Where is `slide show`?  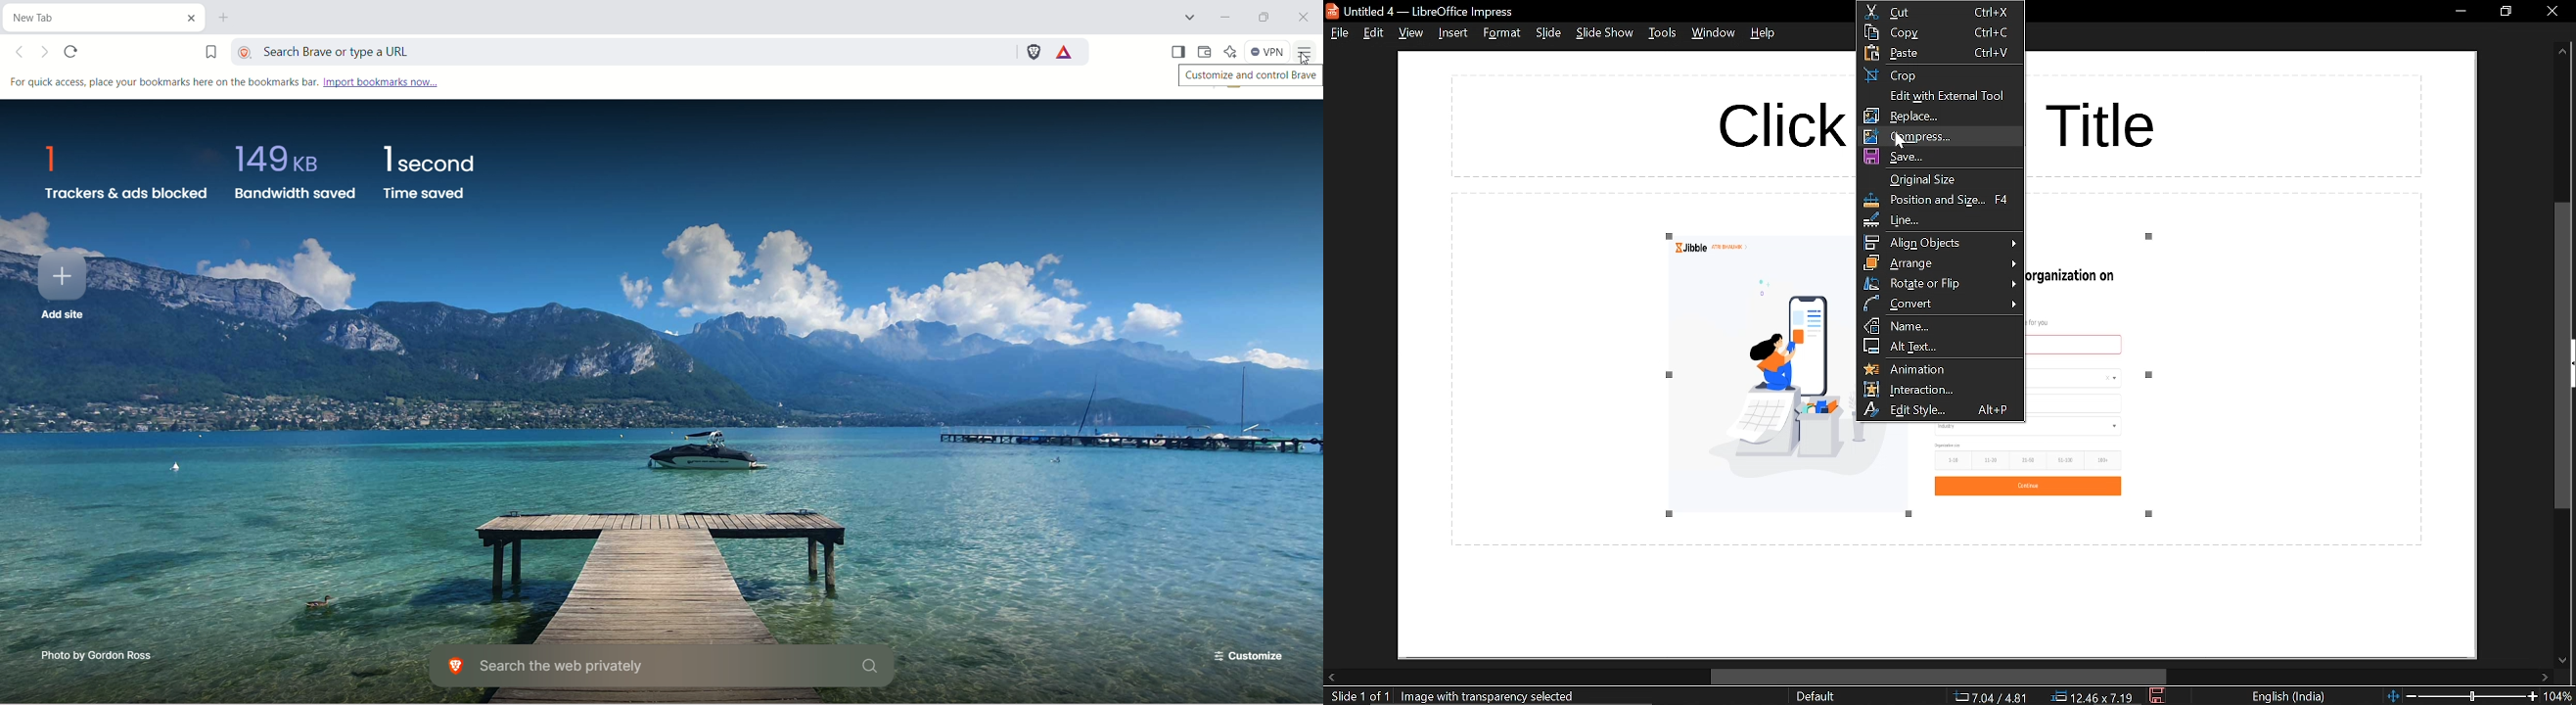 slide show is located at coordinates (1605, 35).